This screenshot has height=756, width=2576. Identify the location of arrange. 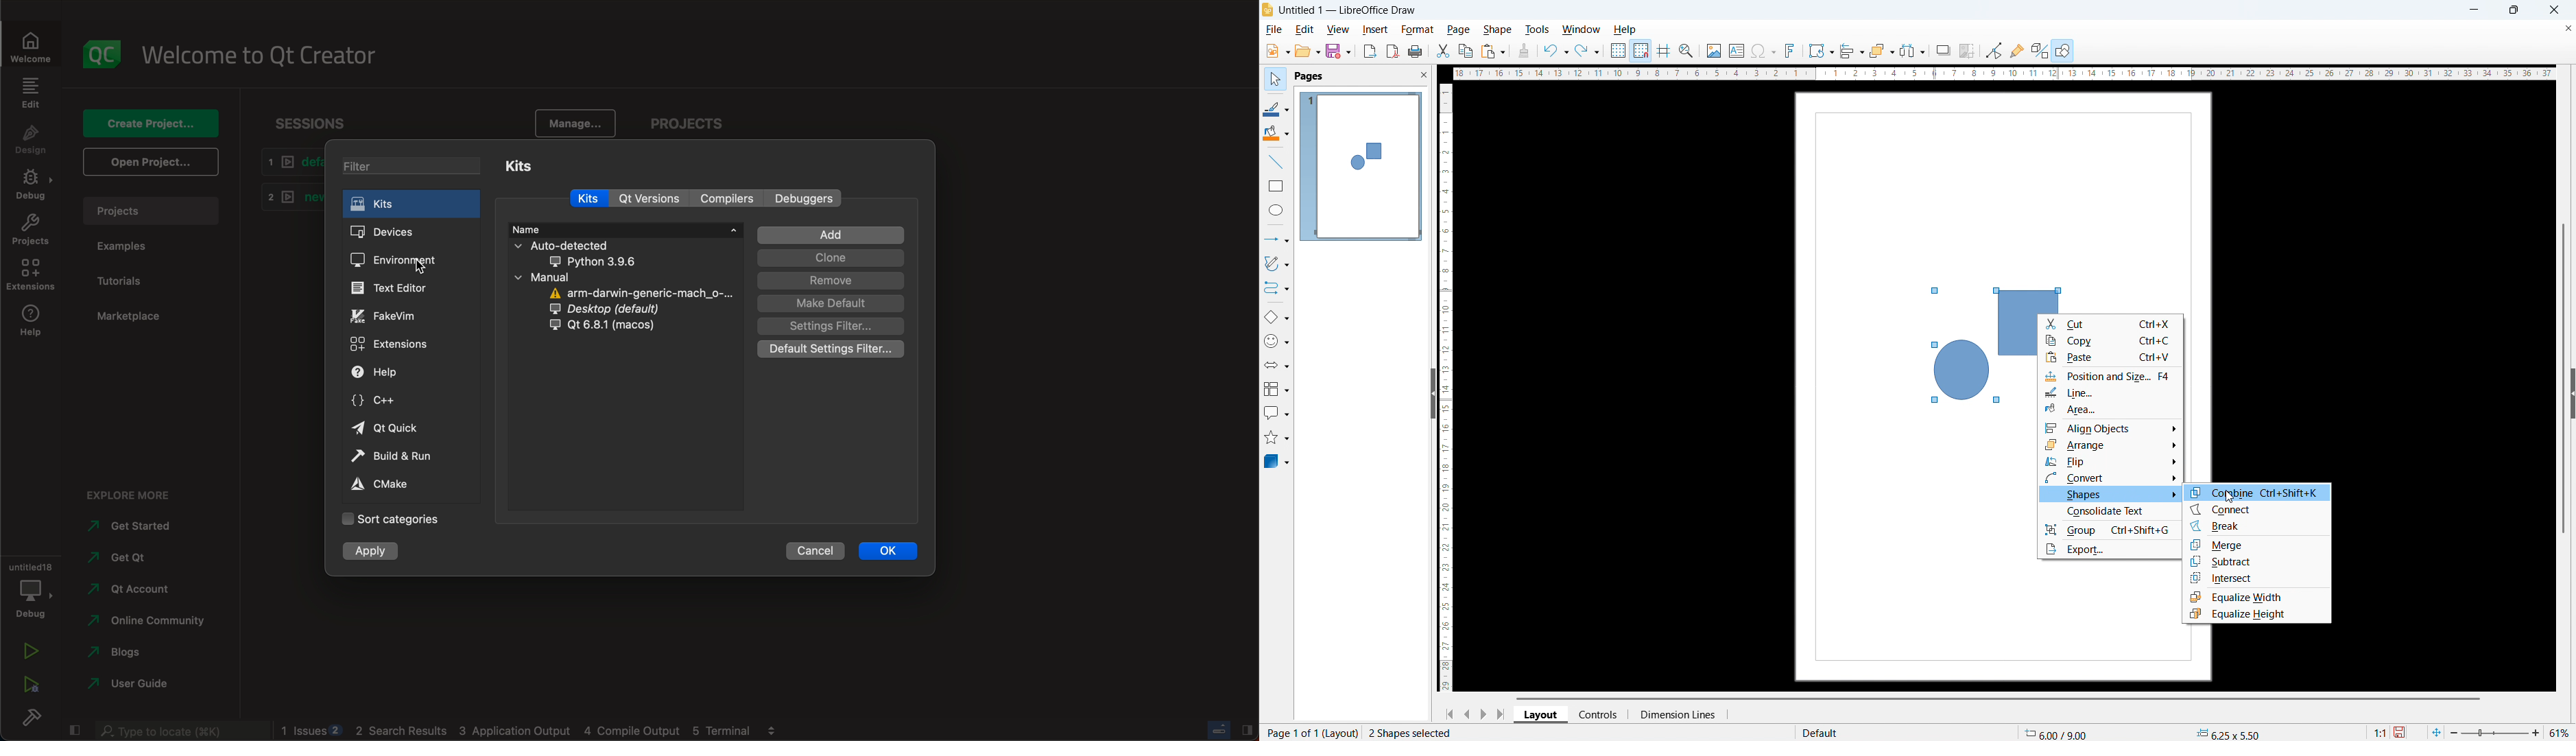
(1881, 51).